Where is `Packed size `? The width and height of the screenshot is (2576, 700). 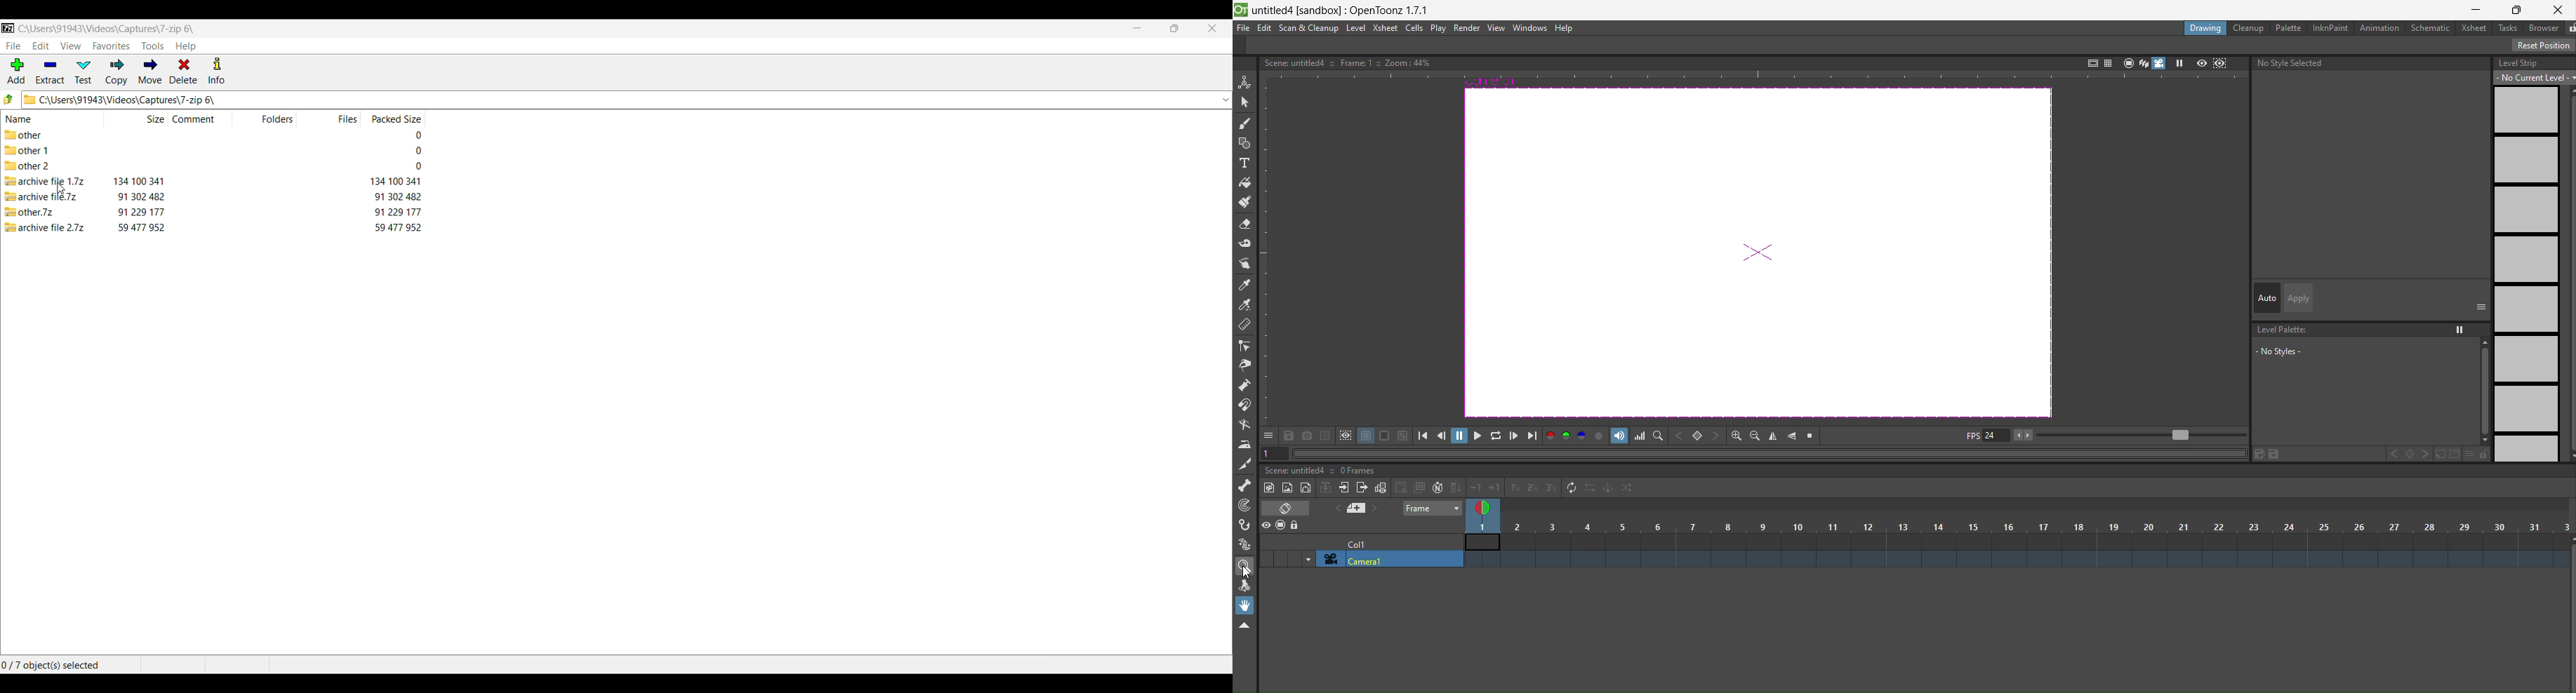 Packed size  is located at coordinates (396, 117).